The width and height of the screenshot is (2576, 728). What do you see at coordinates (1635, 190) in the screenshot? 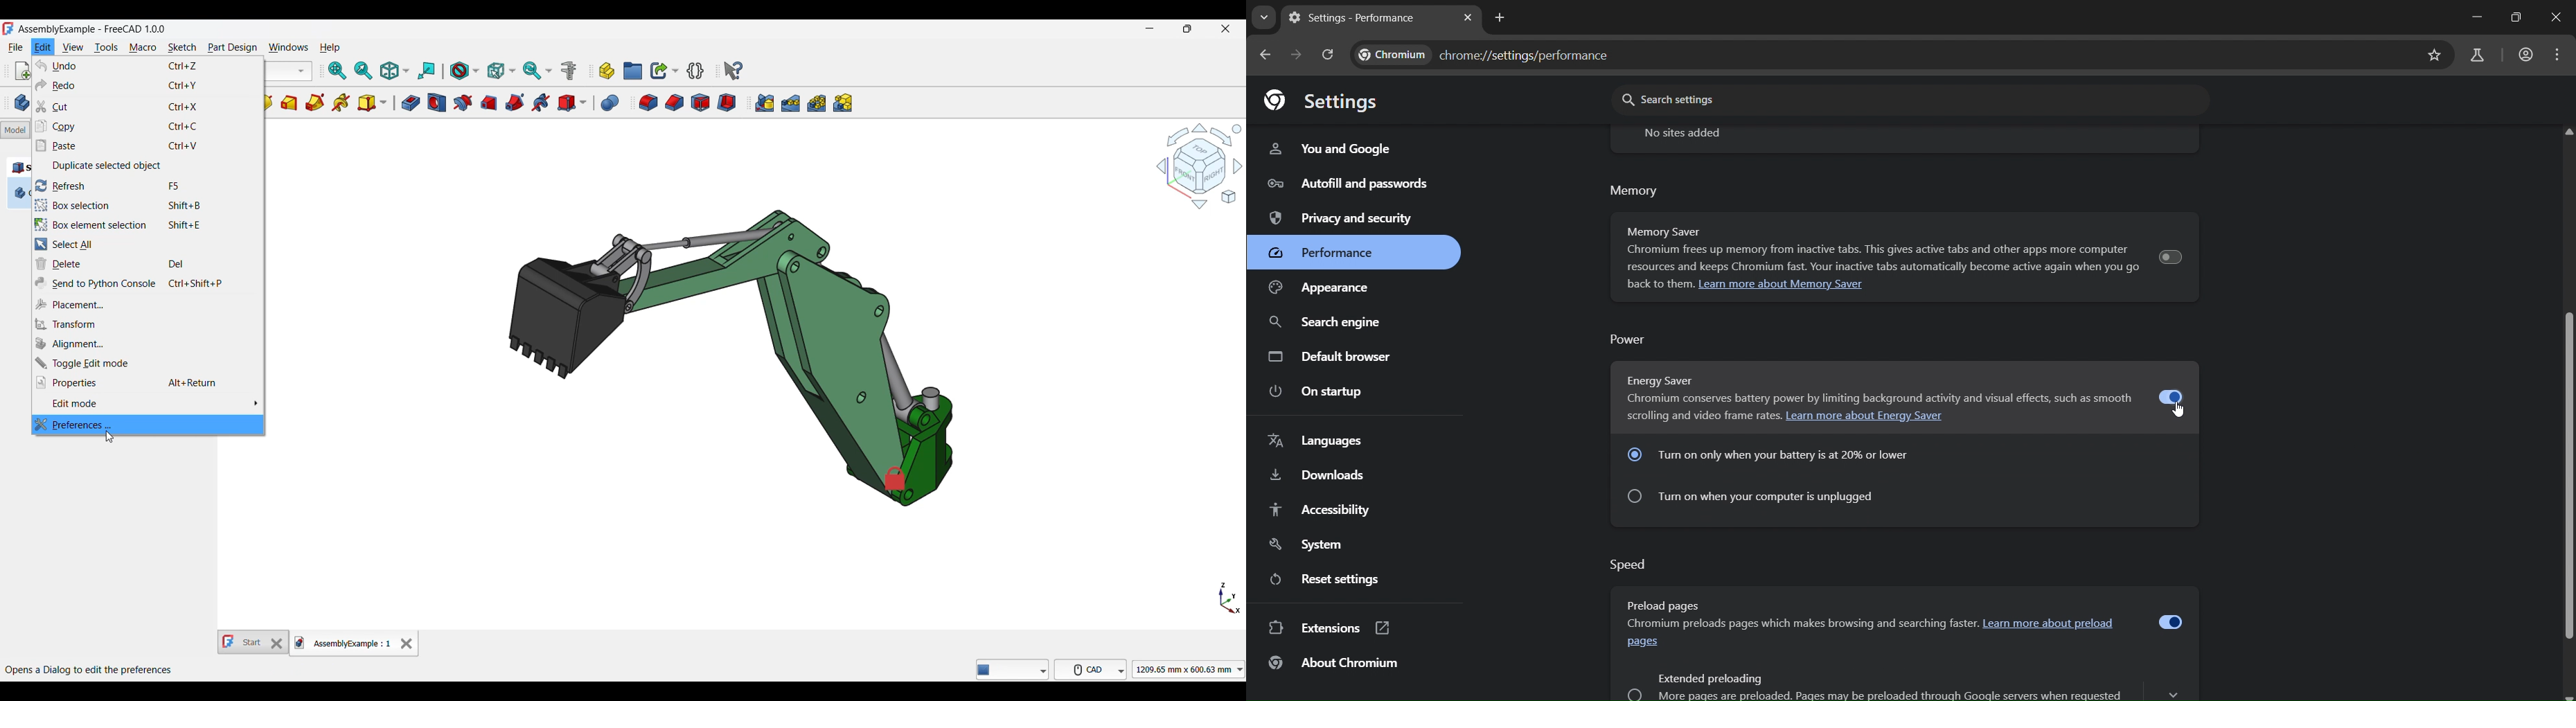
I see `memory` at bounding box center [1635, 190].